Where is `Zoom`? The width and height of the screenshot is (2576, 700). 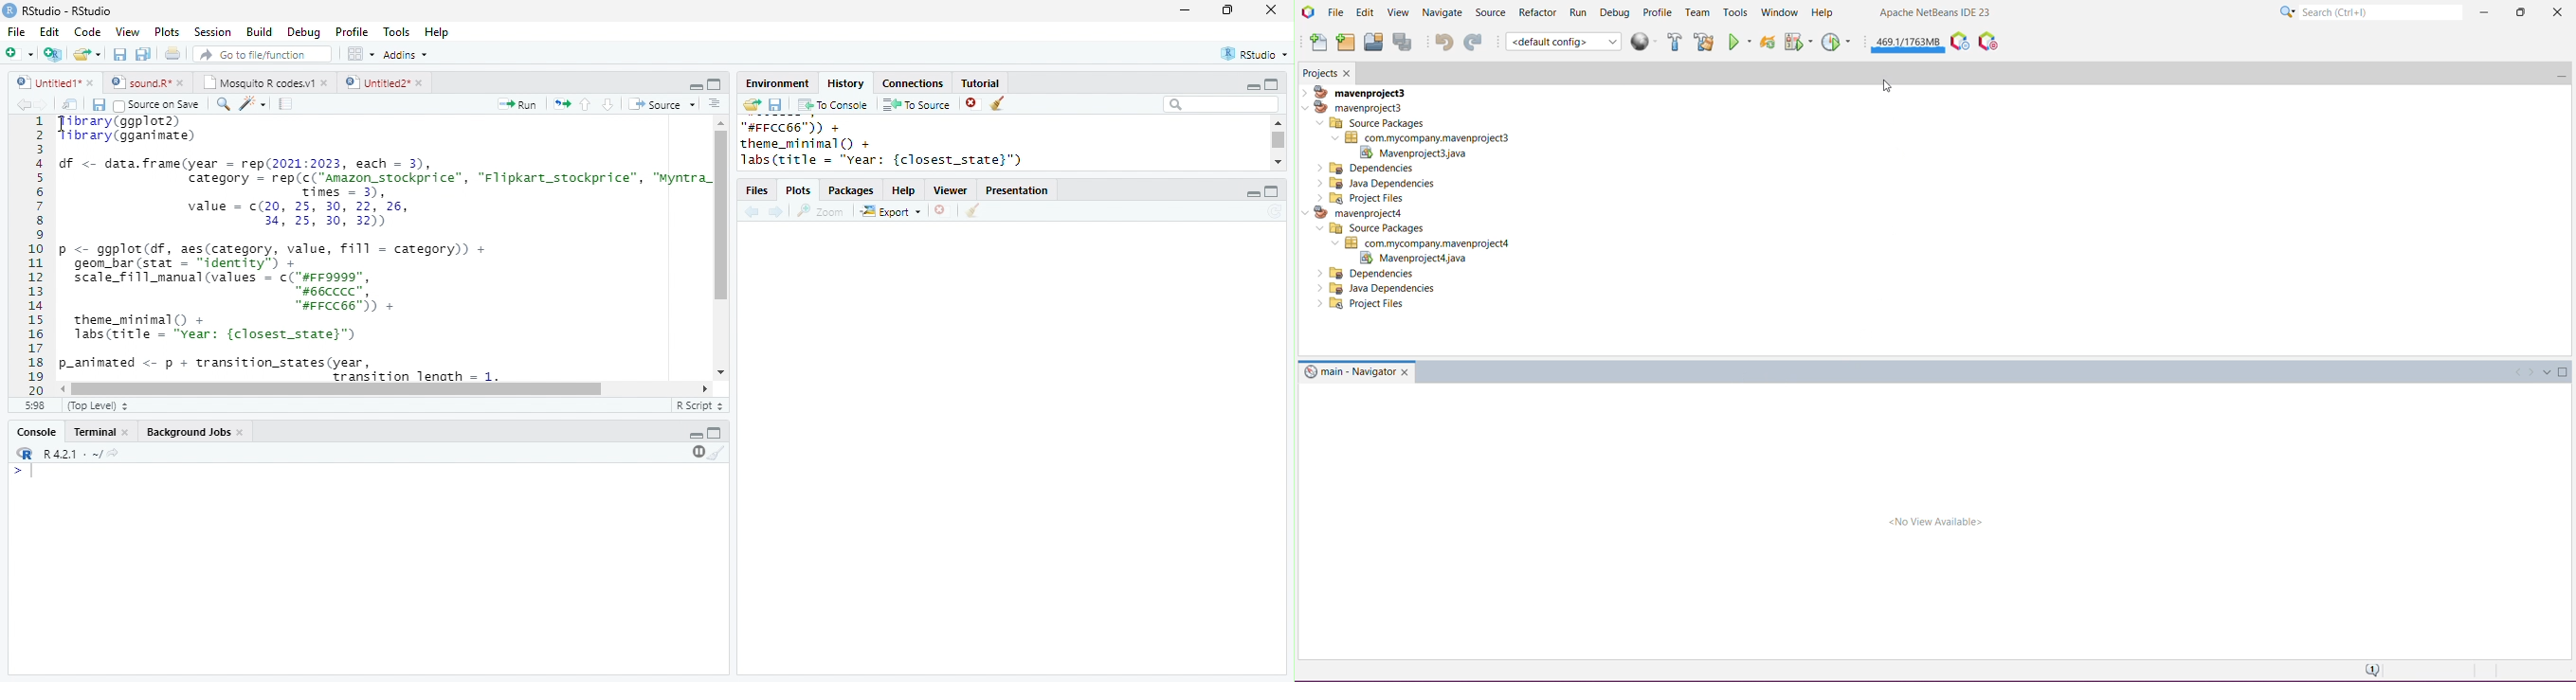 Zoom is located at coordinates (821, 211).